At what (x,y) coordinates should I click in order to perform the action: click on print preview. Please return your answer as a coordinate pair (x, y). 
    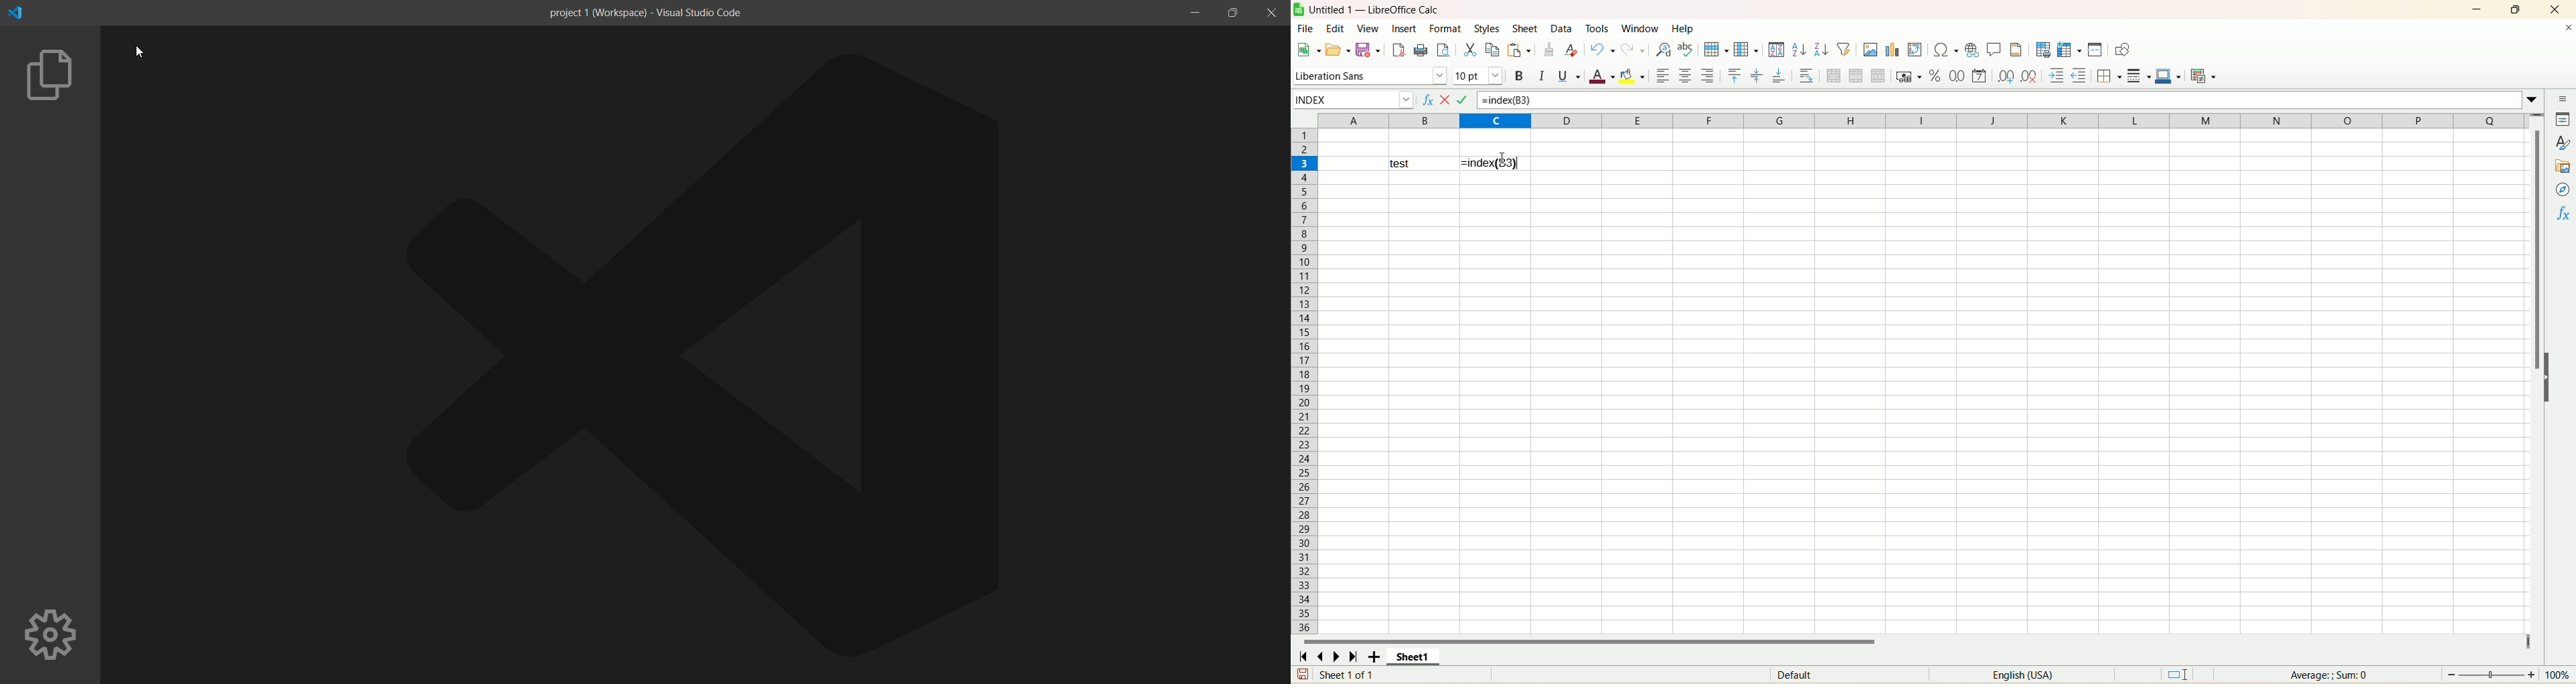
    Looking at the image, I should click on (1443, 50).